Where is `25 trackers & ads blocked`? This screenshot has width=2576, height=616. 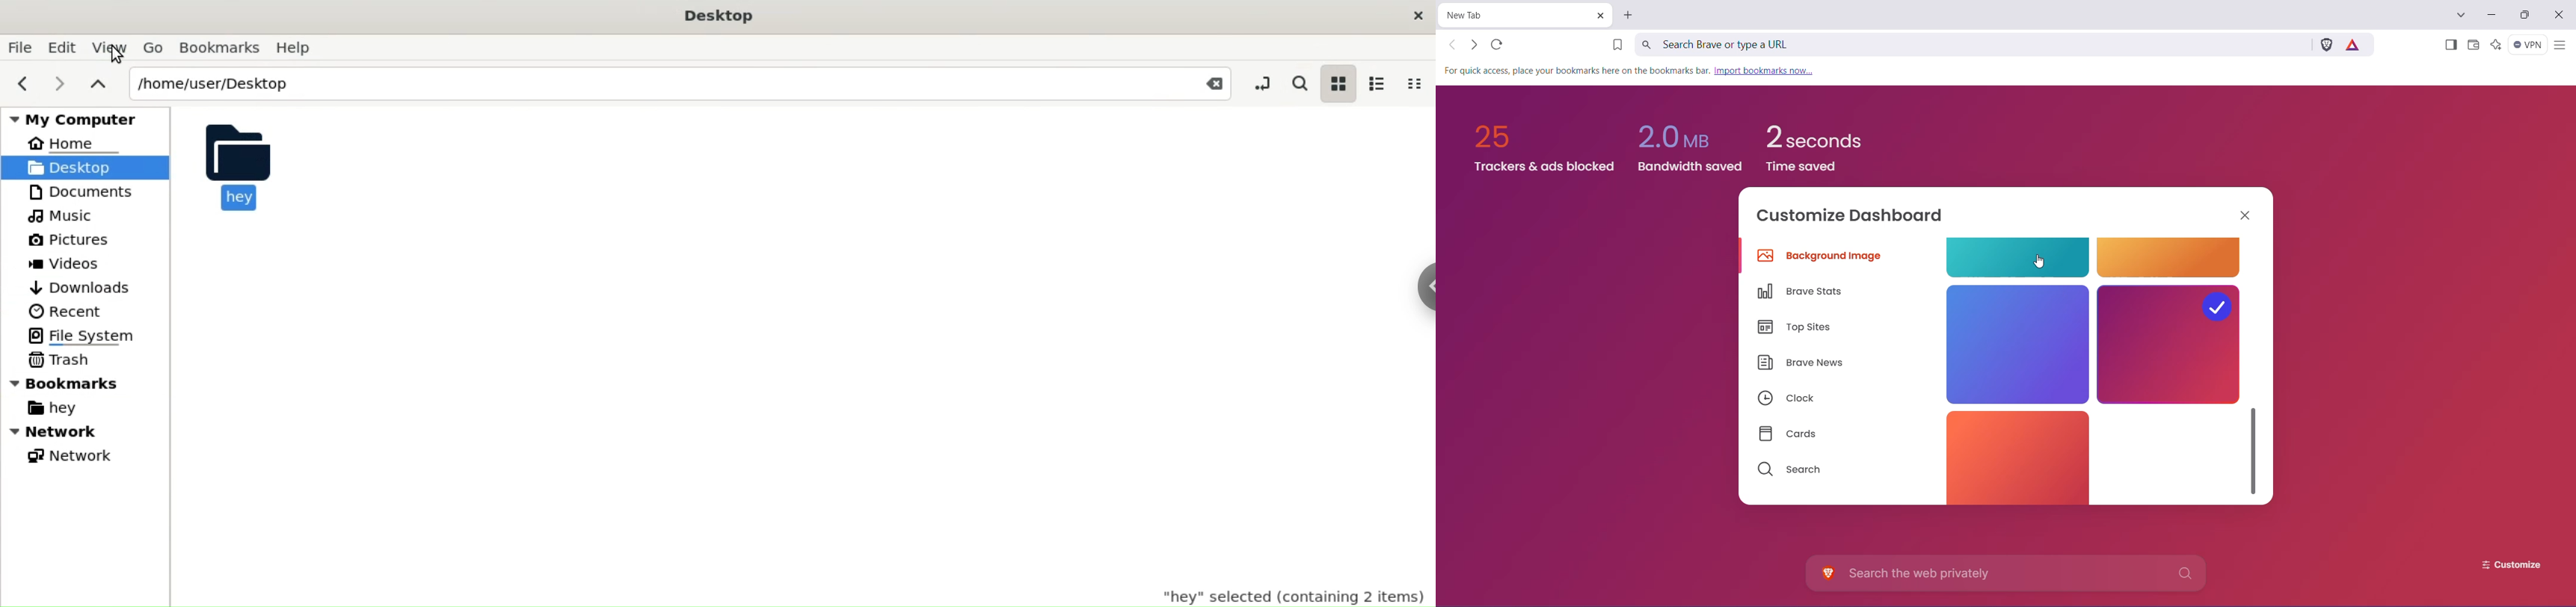 25 trackers & ads blocked is located at coordinates (1538, 144).